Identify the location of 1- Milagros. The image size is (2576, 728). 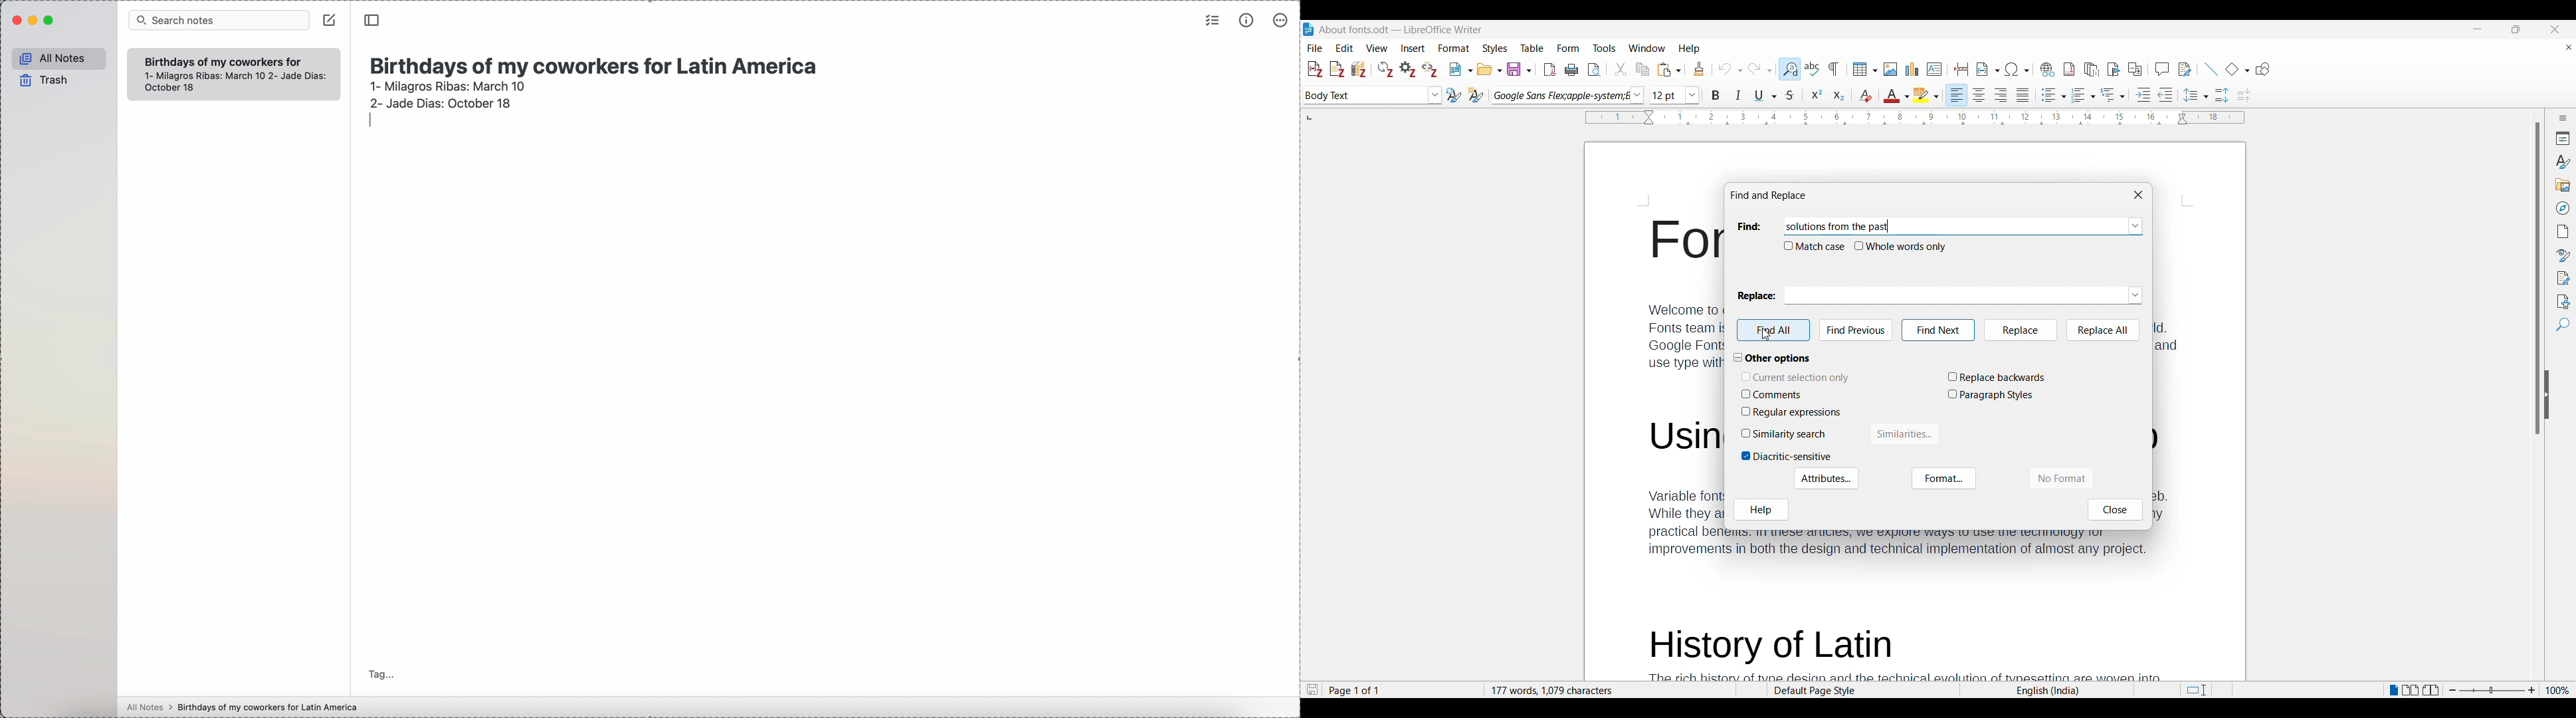
(447, 86).